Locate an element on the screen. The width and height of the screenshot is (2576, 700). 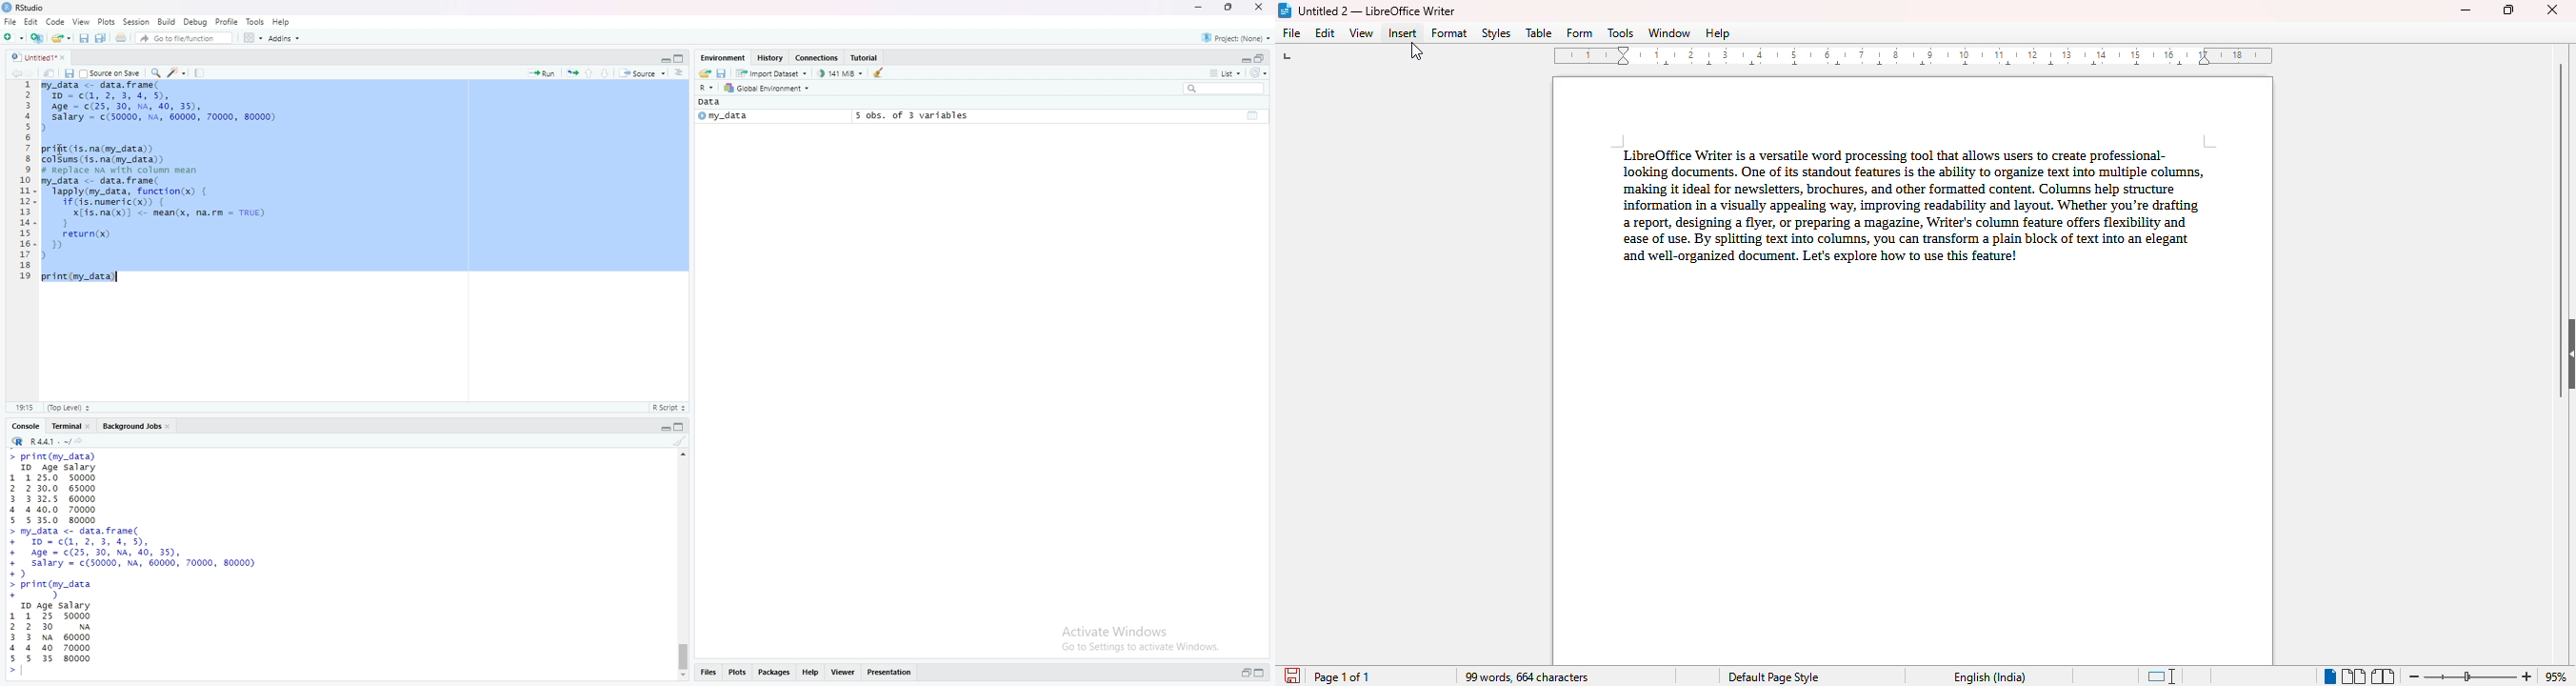
zoom out is located at coordinates (2415, 676).